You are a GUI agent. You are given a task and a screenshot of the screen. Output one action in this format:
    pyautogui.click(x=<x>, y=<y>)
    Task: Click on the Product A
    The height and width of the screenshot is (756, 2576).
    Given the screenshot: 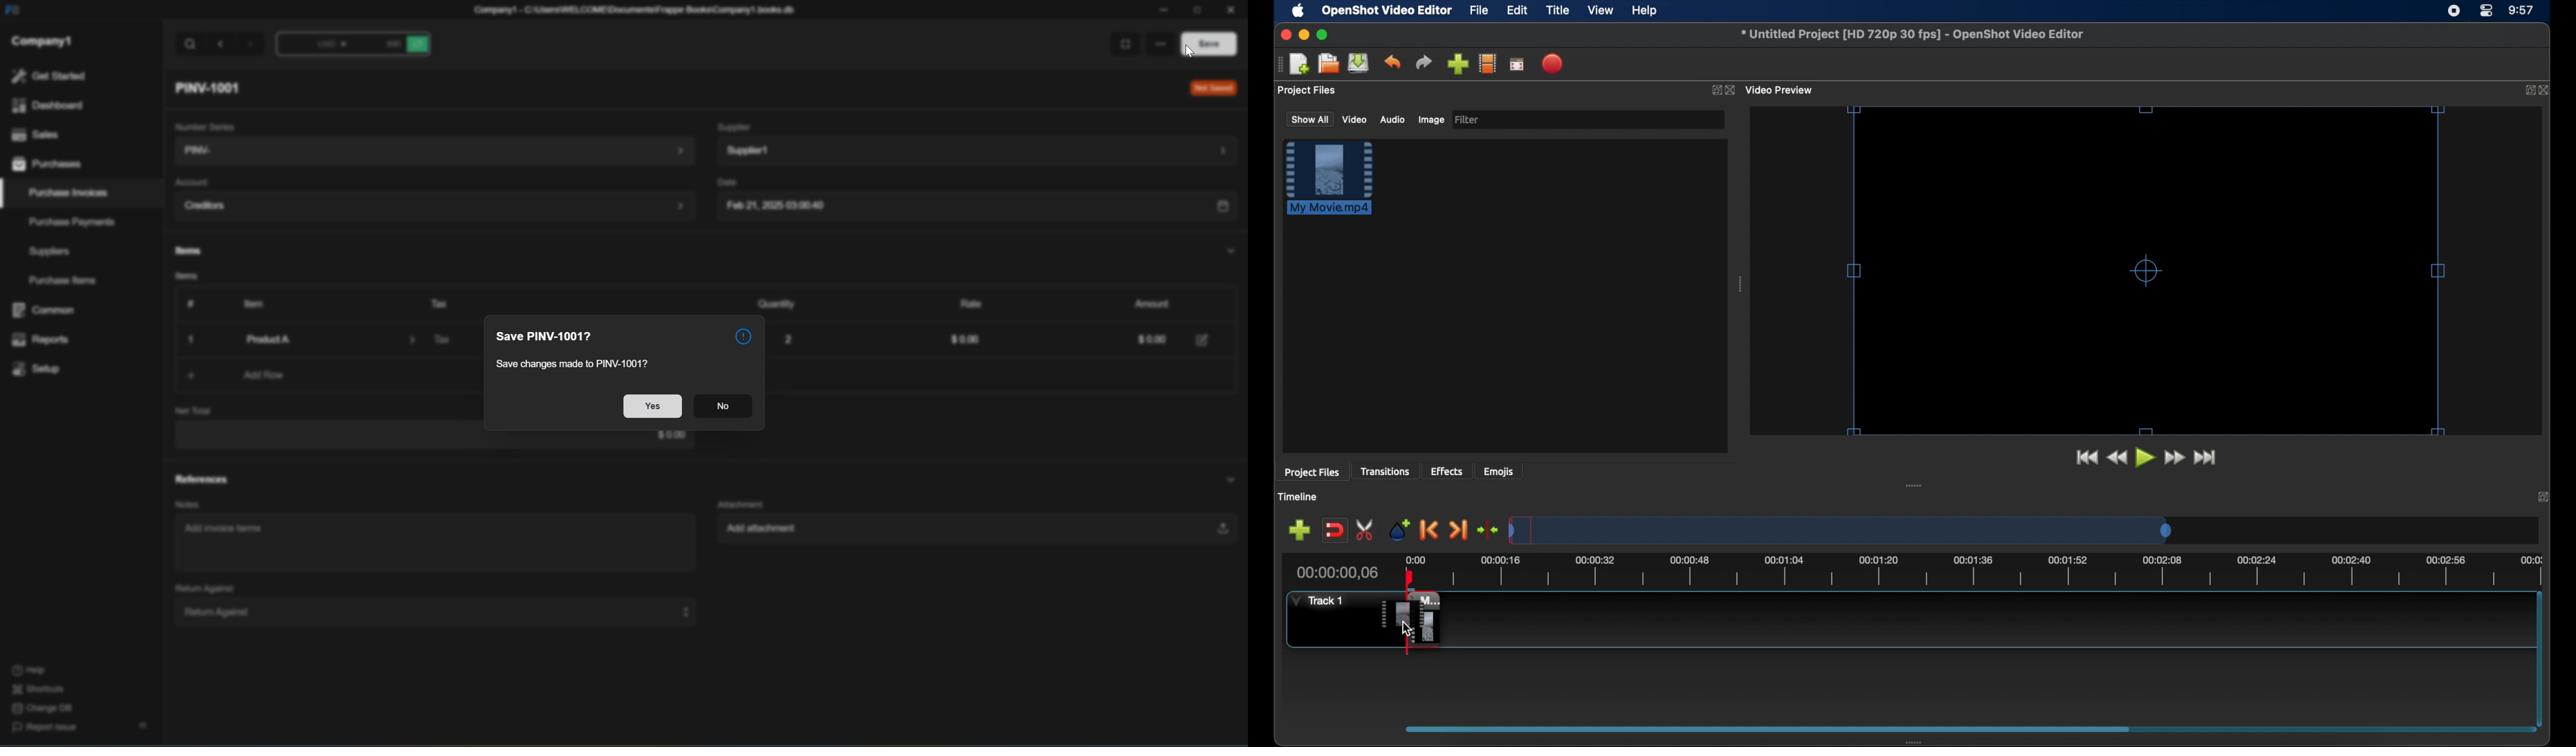 What is the action you would take?
    pyautogui.click(x=320, y=339)
    